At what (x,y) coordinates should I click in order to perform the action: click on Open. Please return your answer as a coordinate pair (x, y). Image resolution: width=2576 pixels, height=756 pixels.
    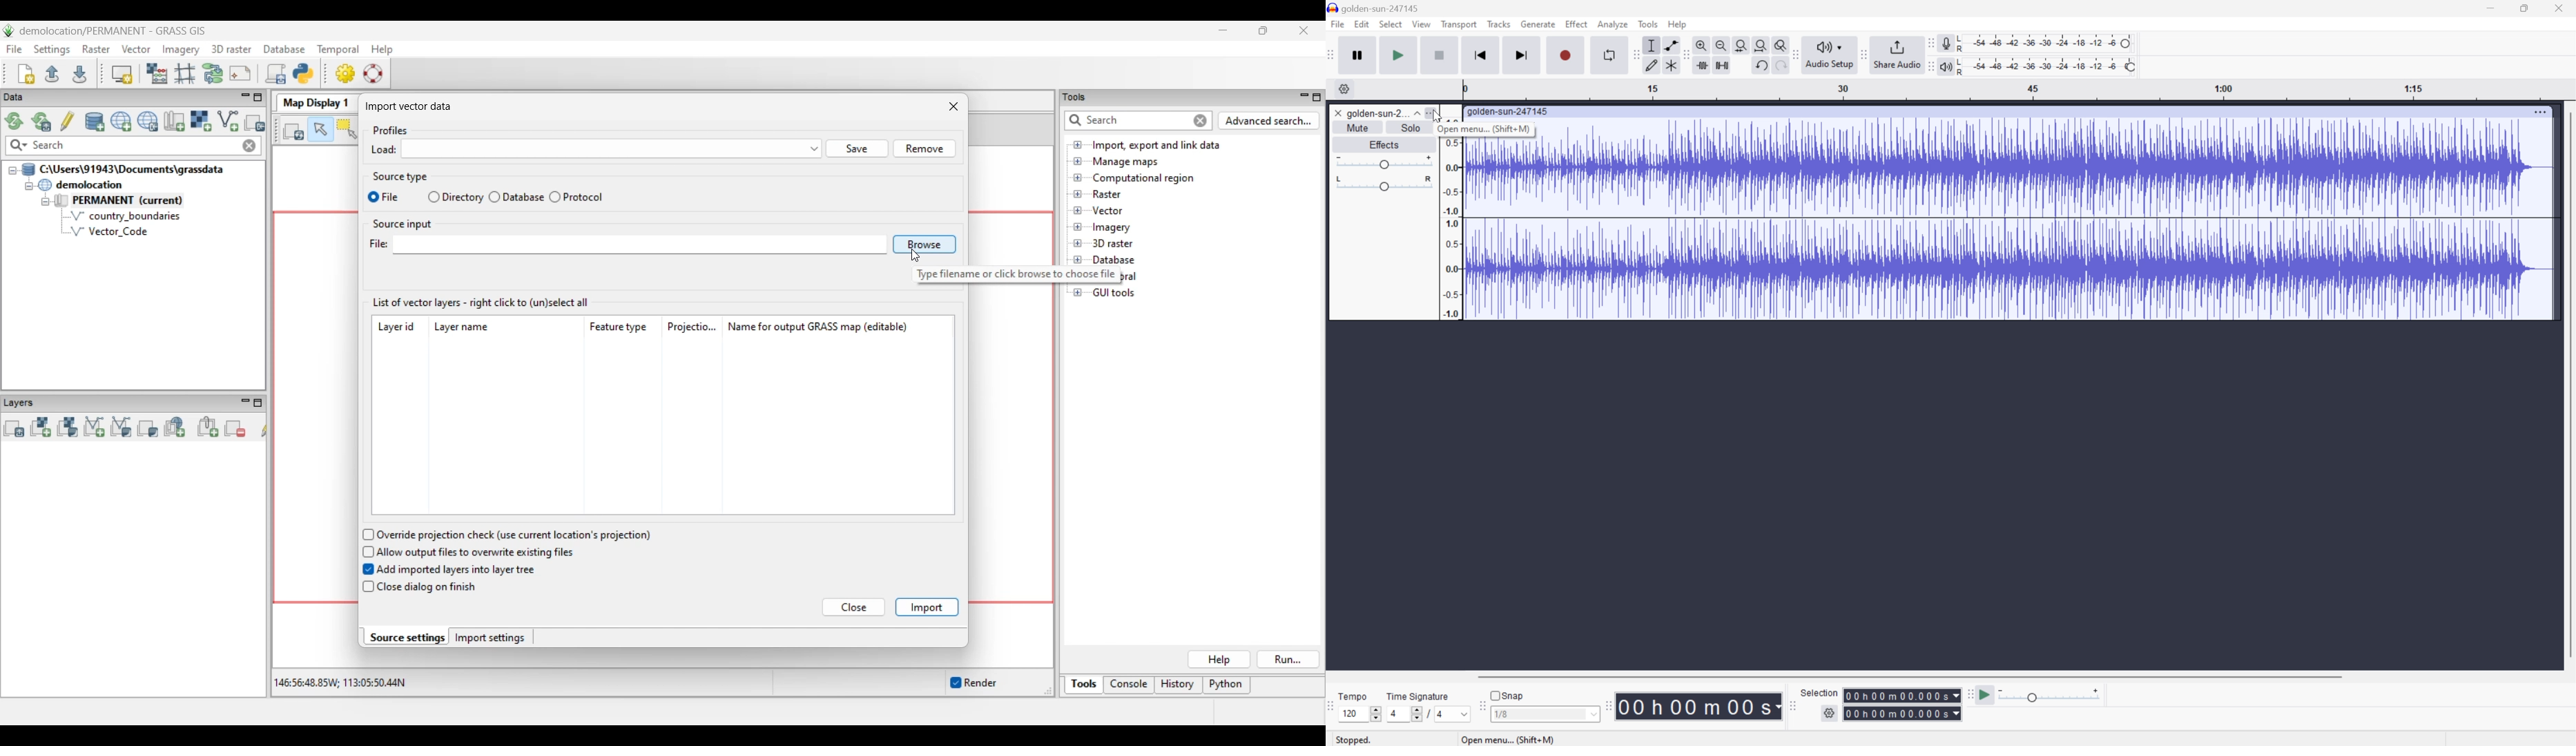
    Looking at the image, I should click on (1448, 129).